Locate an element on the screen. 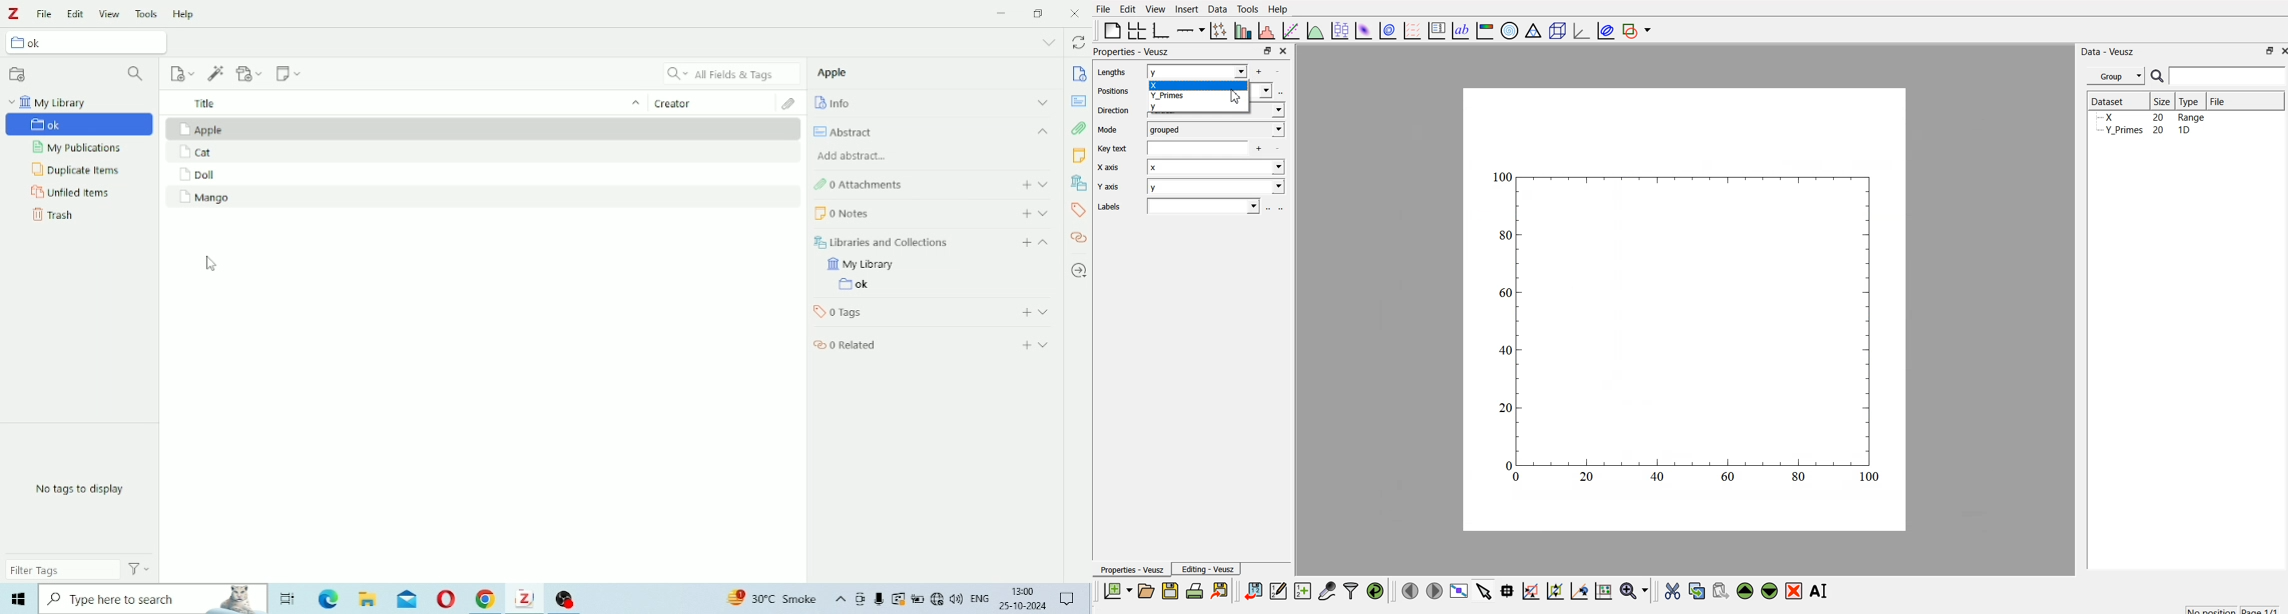 Image resolution: width=2296 pixels, height=616 pixels. Trash is located at coordinates (53, 214).